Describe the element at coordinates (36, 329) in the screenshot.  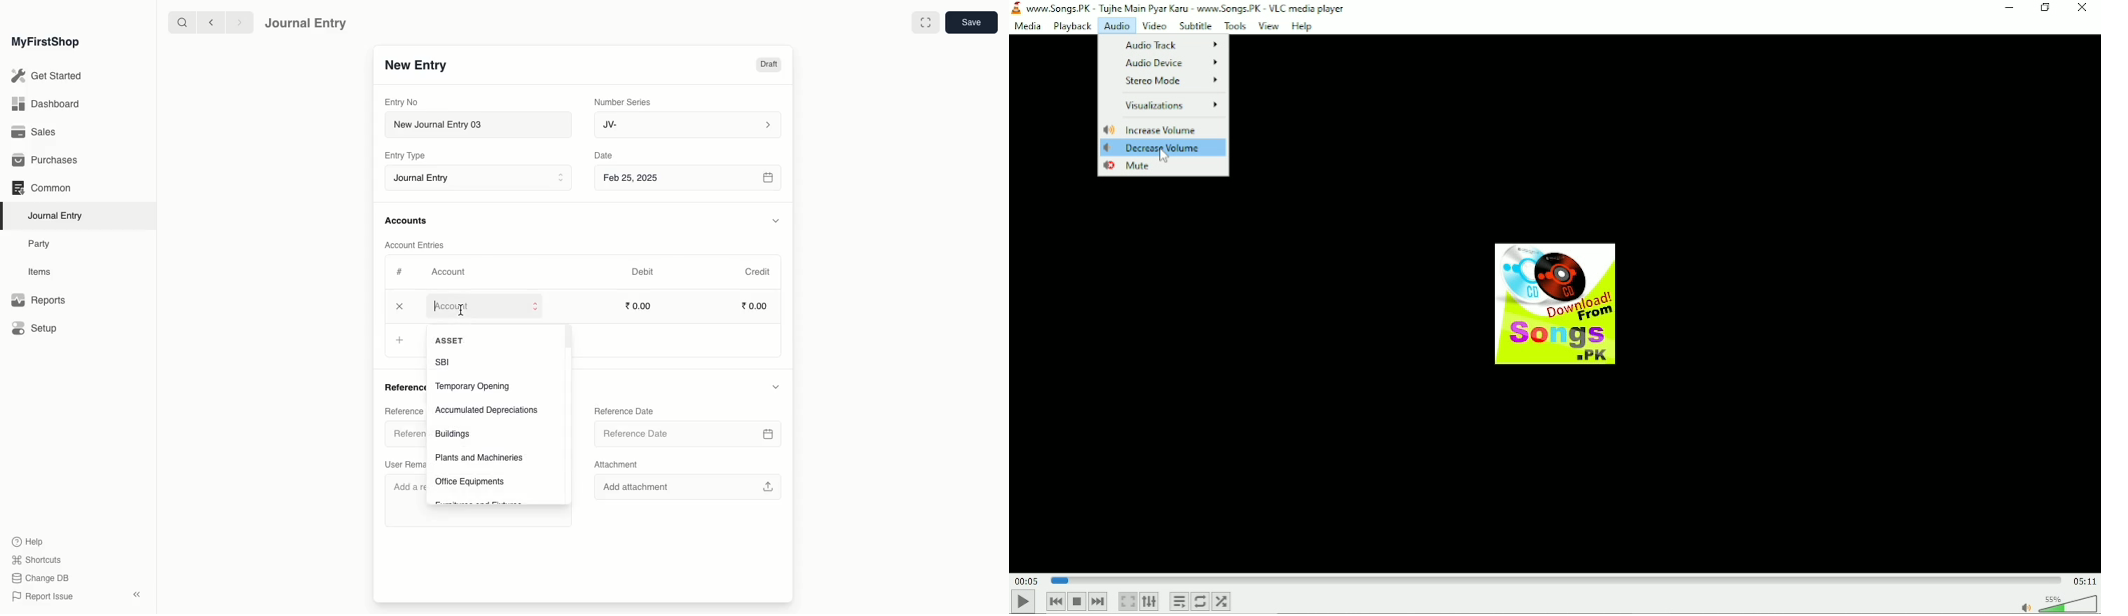
I see `Setup` at that location.